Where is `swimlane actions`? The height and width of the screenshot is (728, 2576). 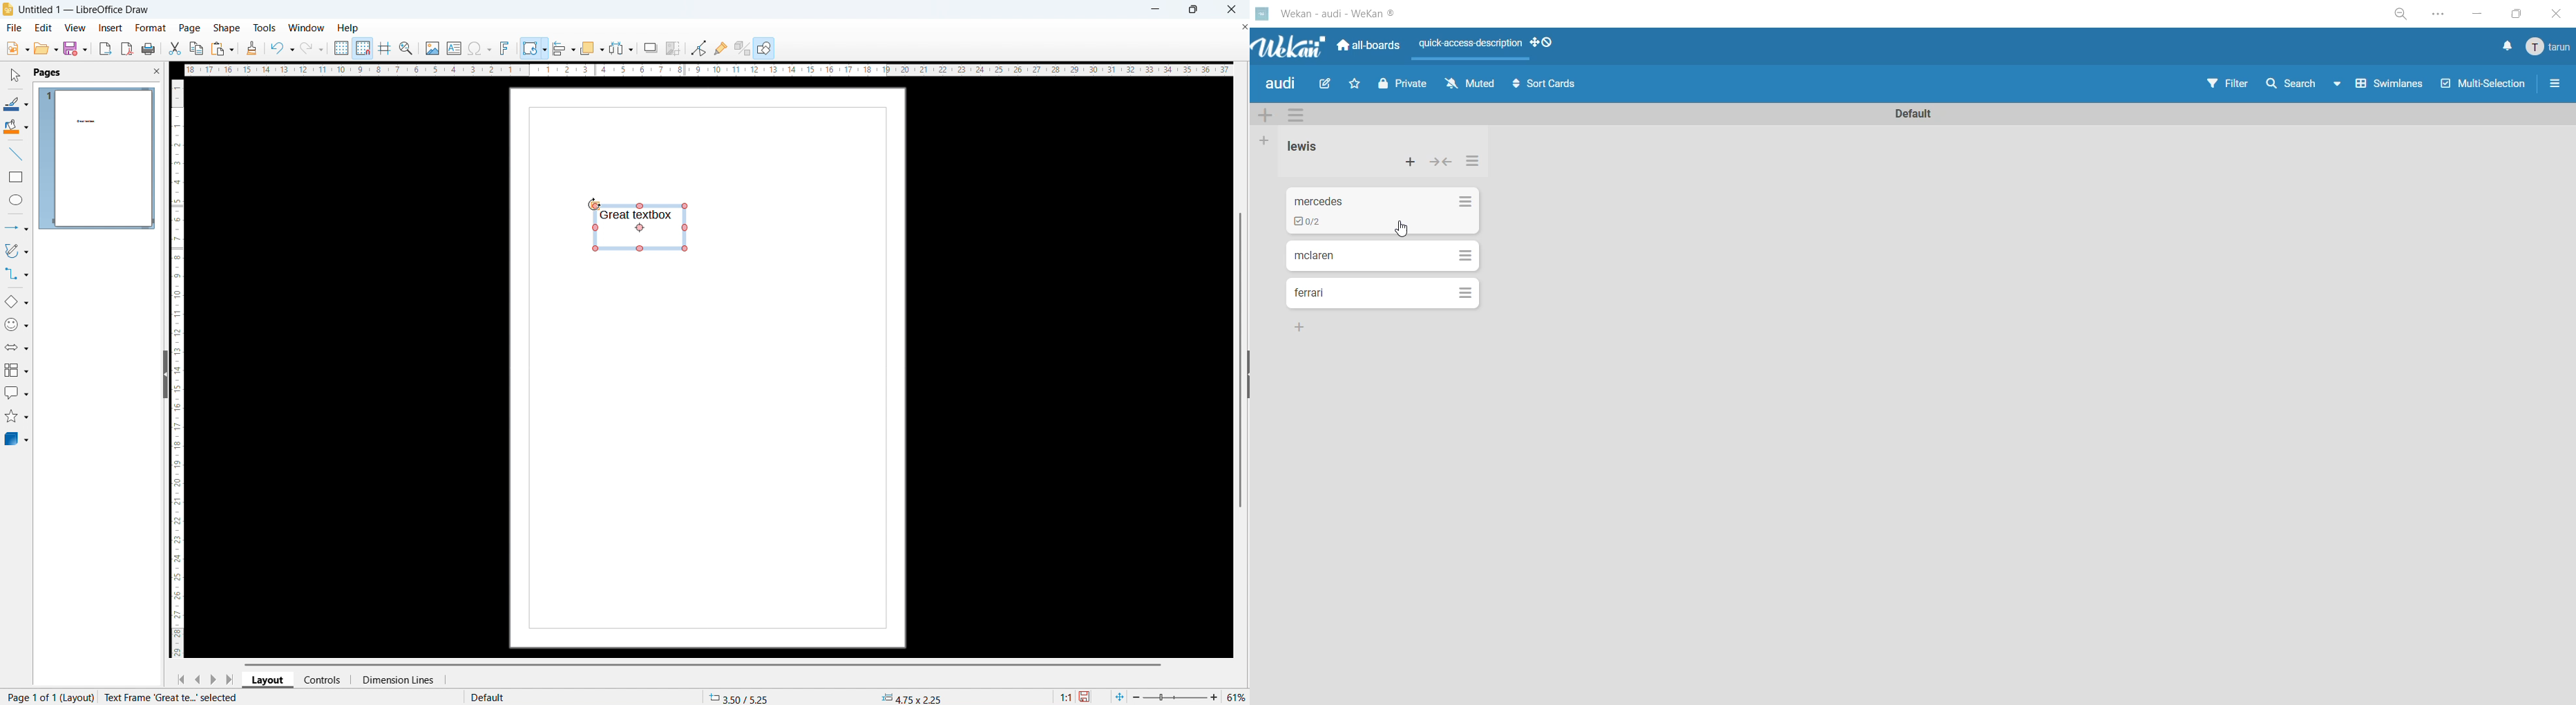 swimlane actions is located at coordinates (1294, 112).